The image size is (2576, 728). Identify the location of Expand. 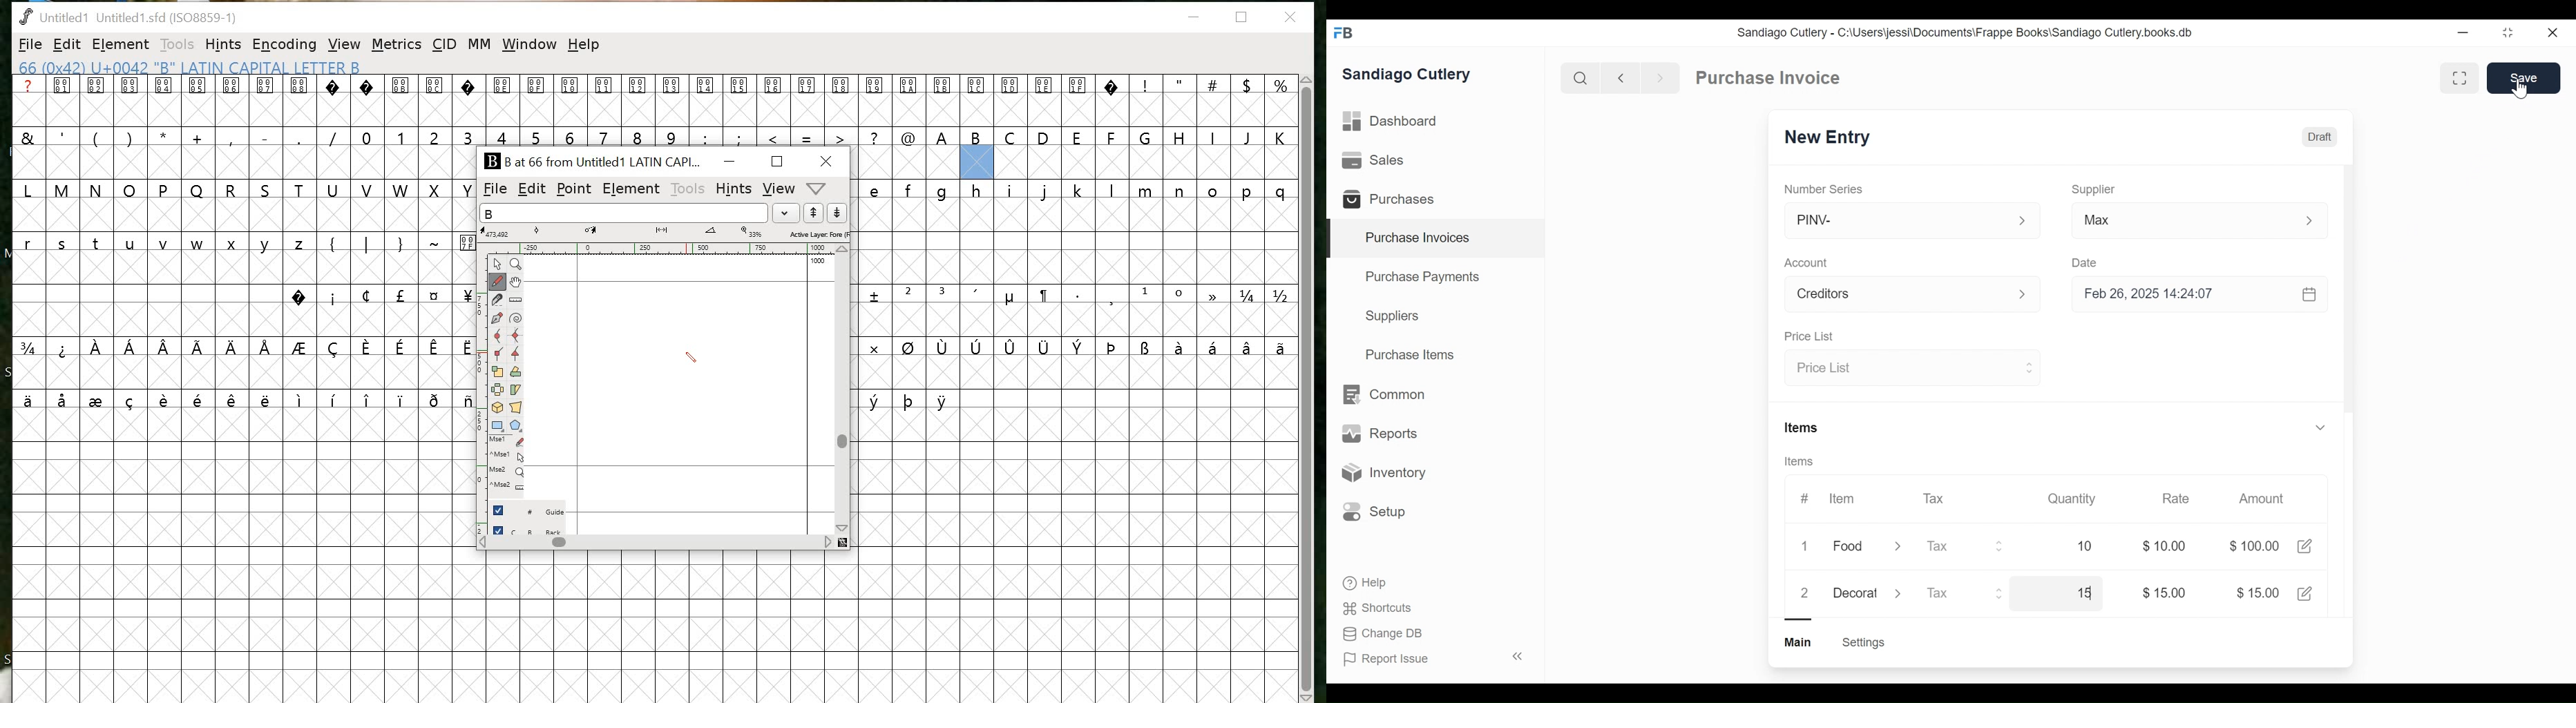
(1901, 592).